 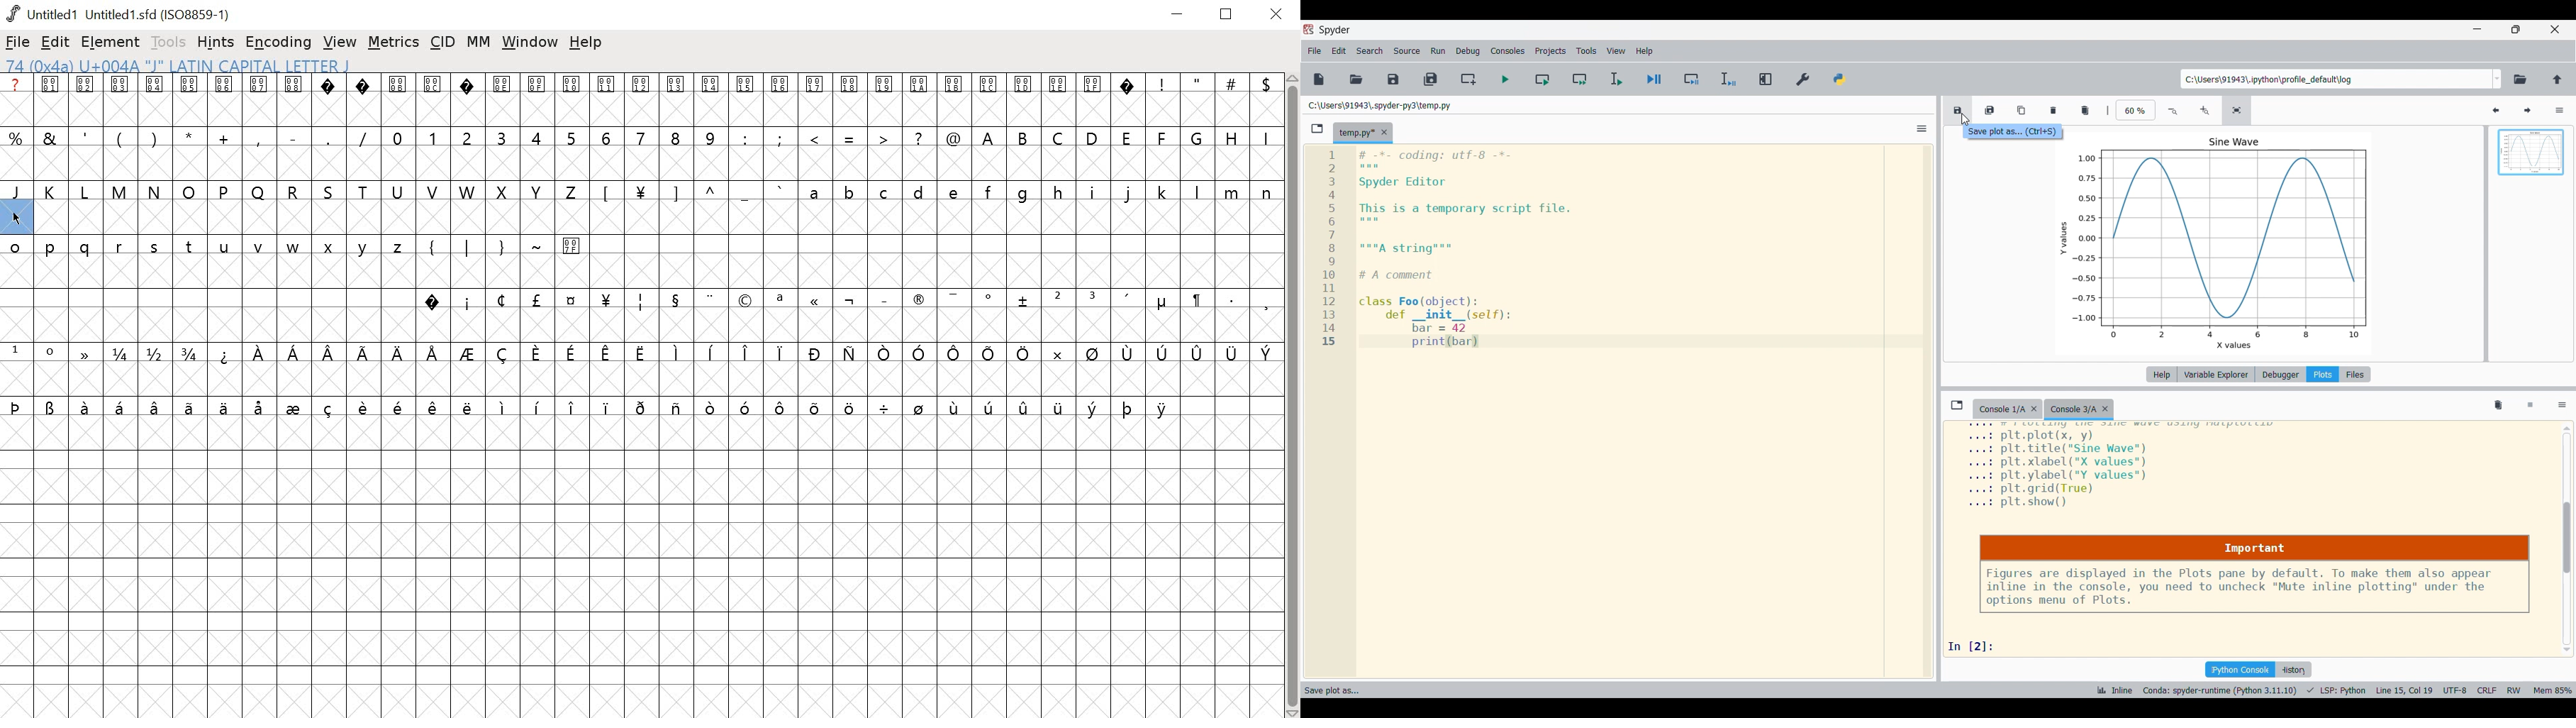 What do you see at coordinates (1308, 29) in the screenshot?
I see `Software logo` at bounding box center [1308, 29].